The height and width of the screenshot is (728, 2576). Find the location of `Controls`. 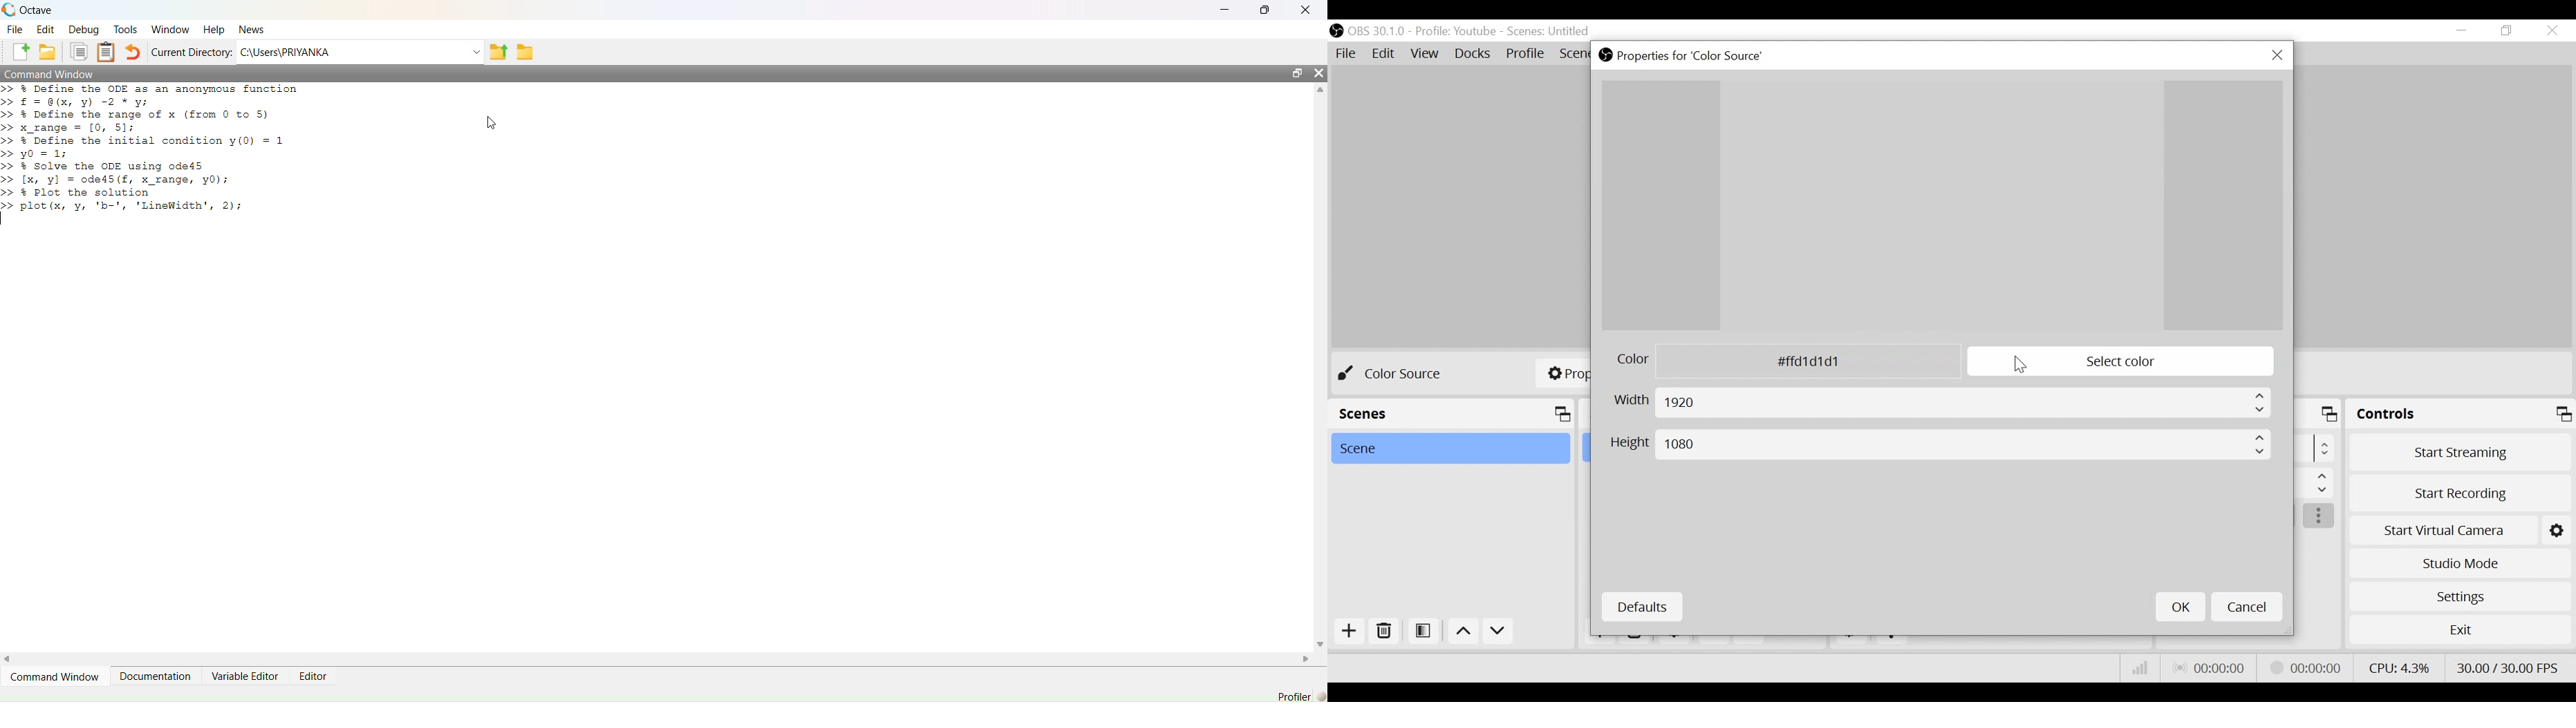

Controls is located at coordinates (2461, 416).